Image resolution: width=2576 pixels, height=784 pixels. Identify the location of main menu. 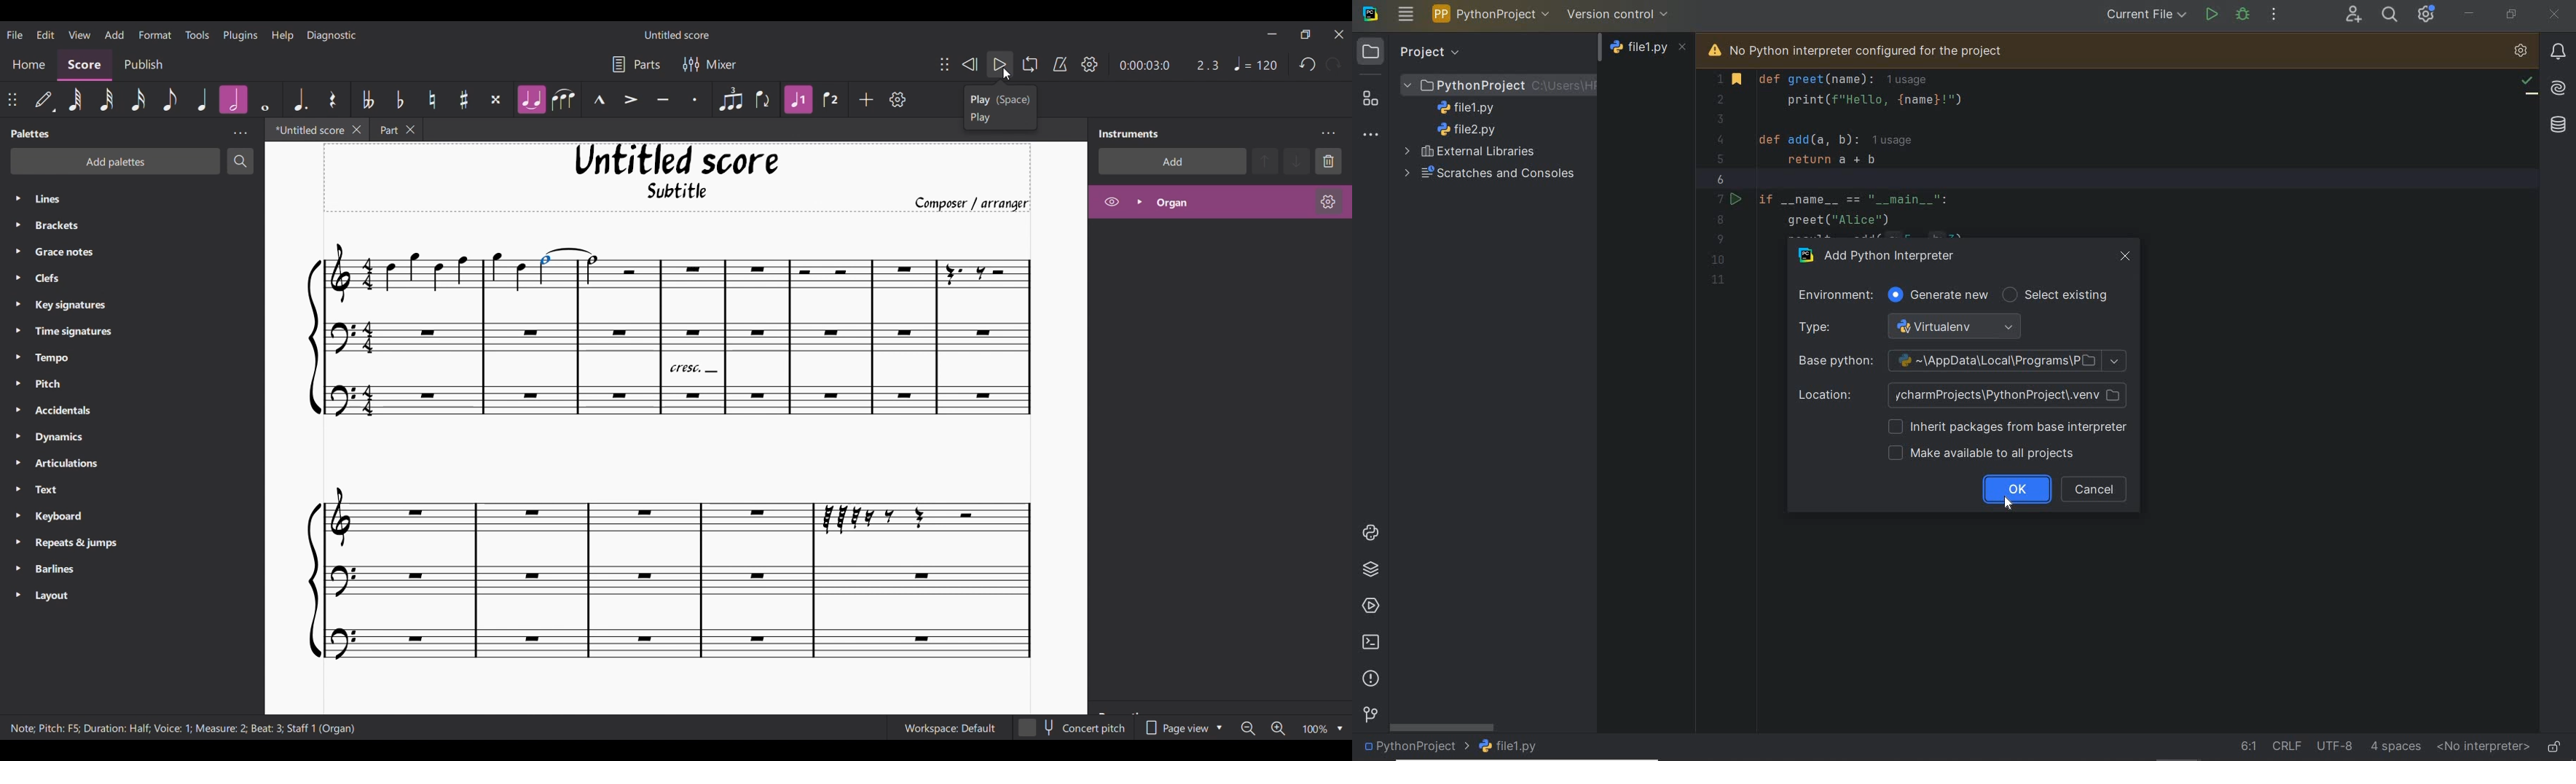
(1406, 14).